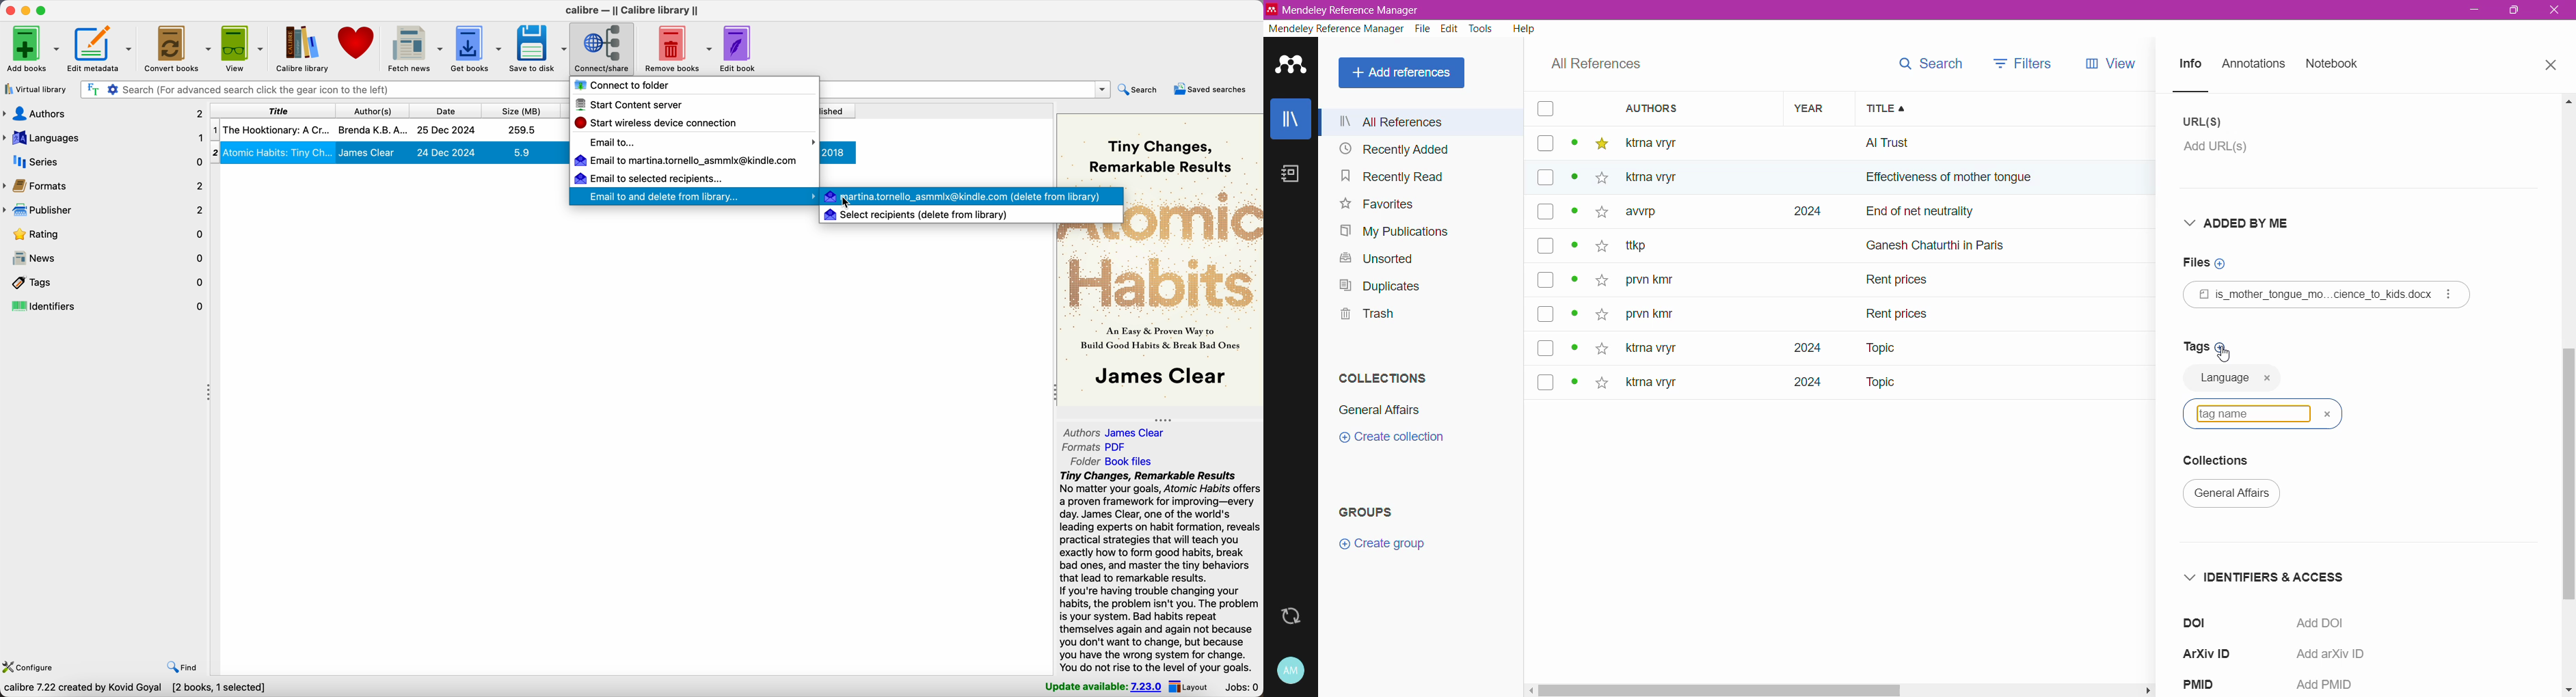  I want to click on authors, so click(1114, 433).